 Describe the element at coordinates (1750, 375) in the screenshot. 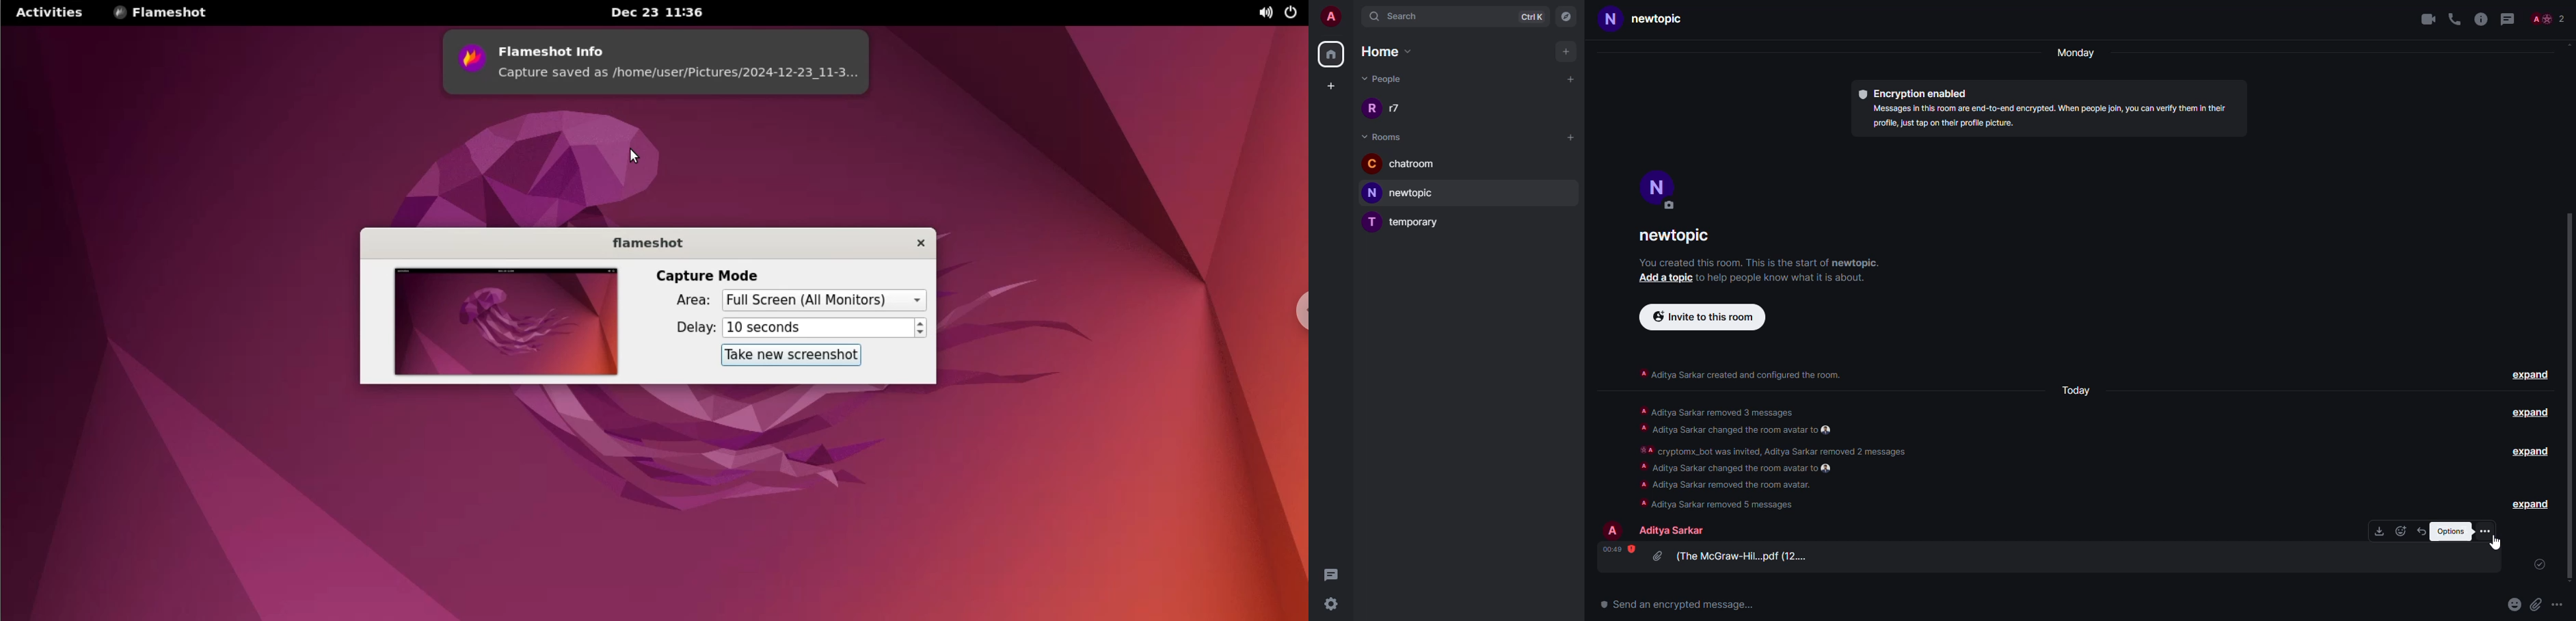

I see `info` at that location.